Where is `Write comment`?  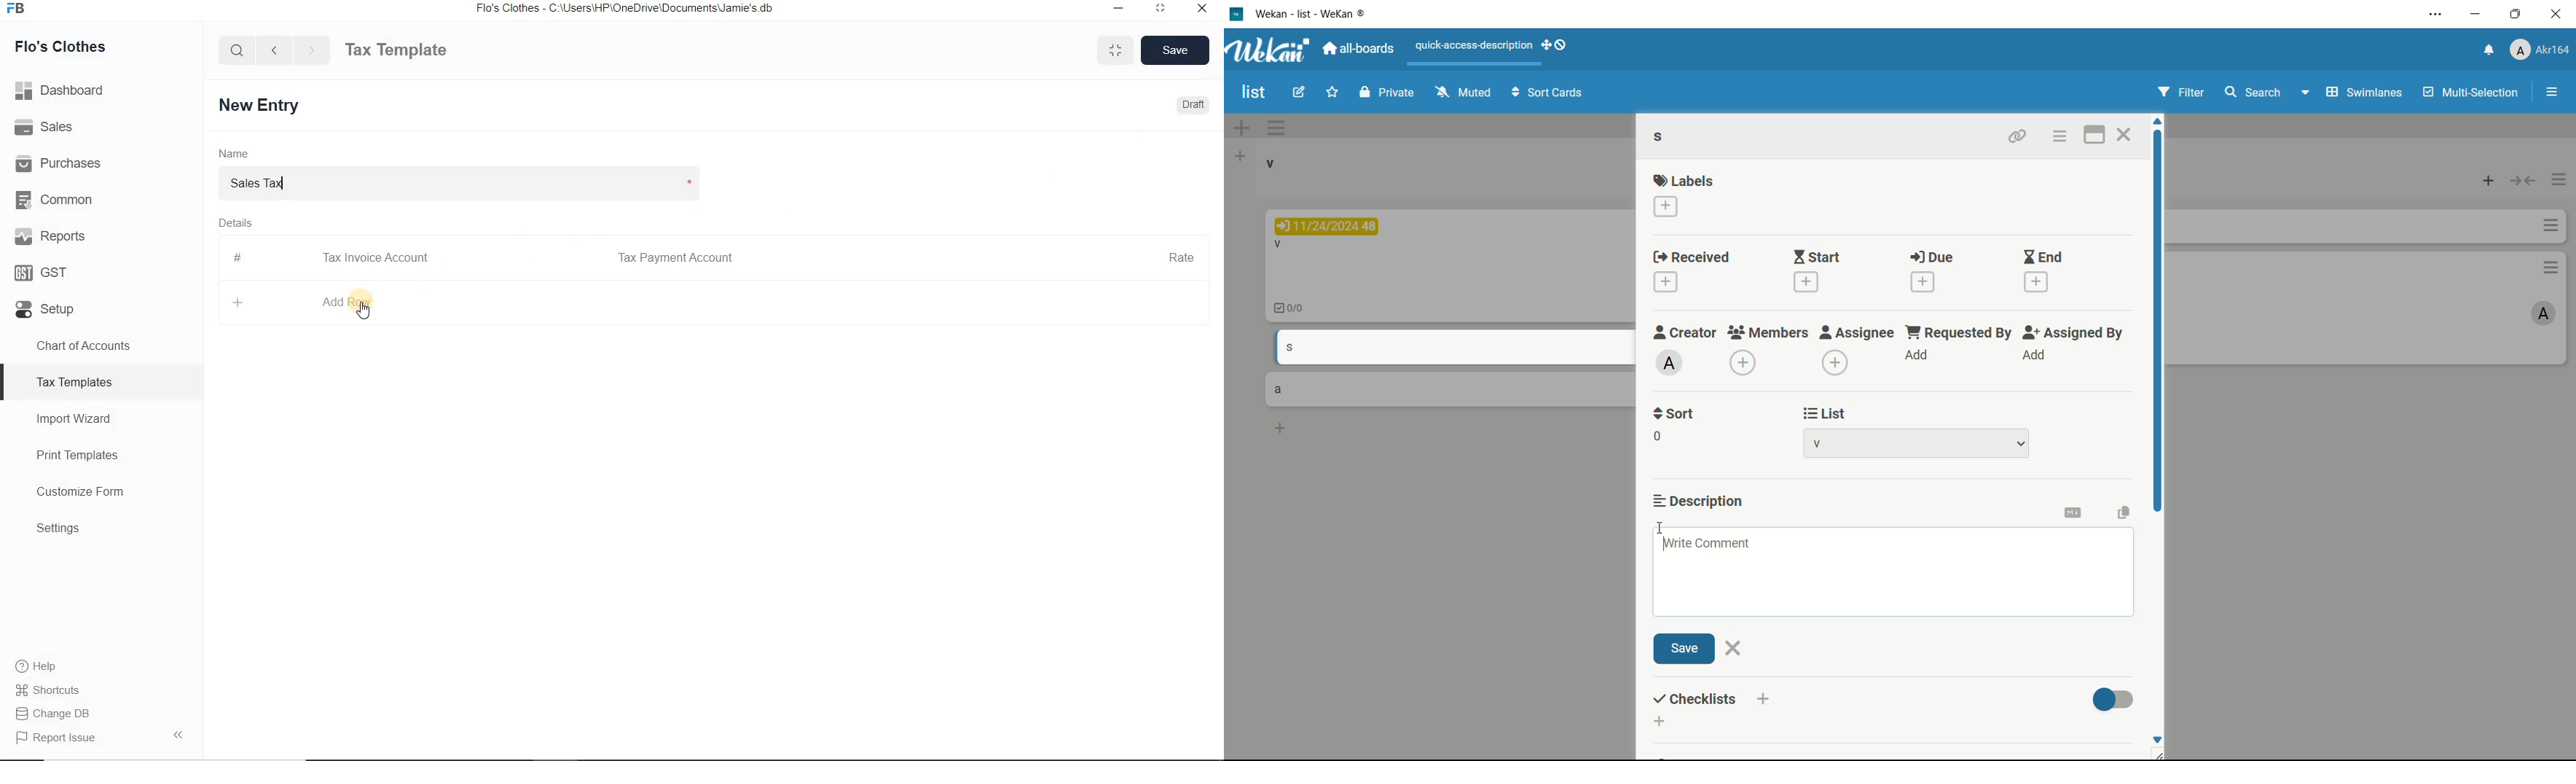 Write comment is located at coordinates (1894, 571).